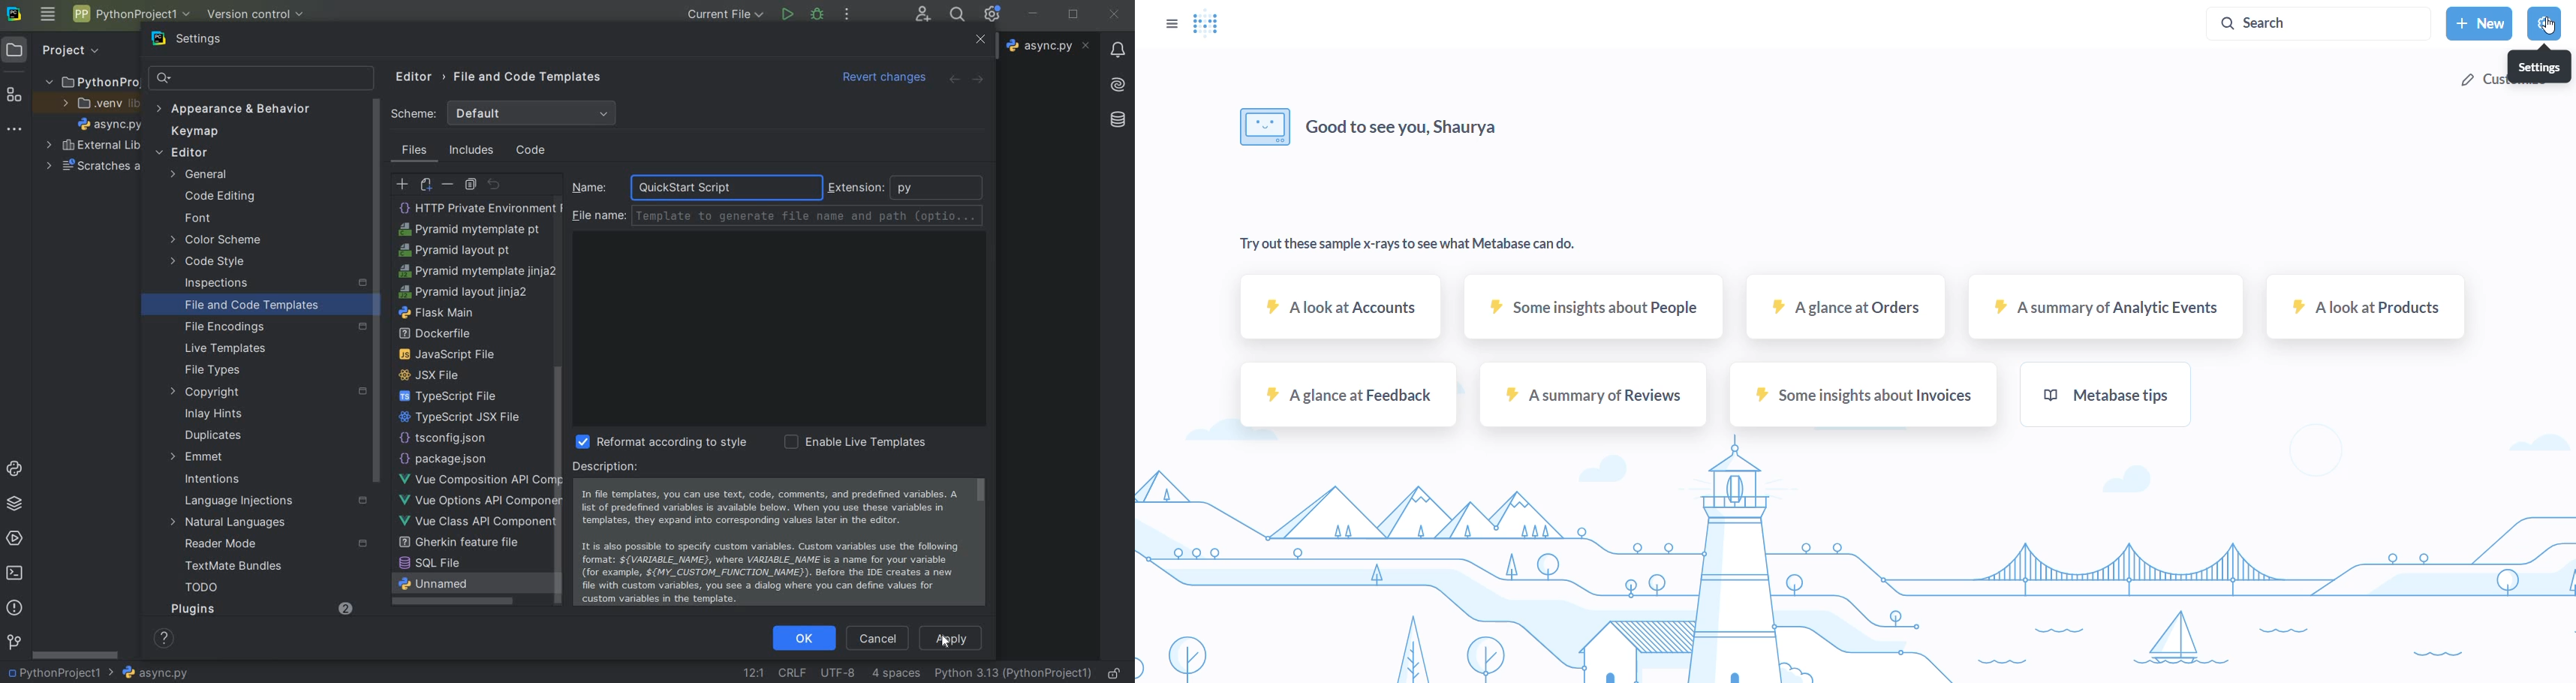  Describe the element at coordinates (469, 270) in the screenshot. I see `PostCSS file` at that location.